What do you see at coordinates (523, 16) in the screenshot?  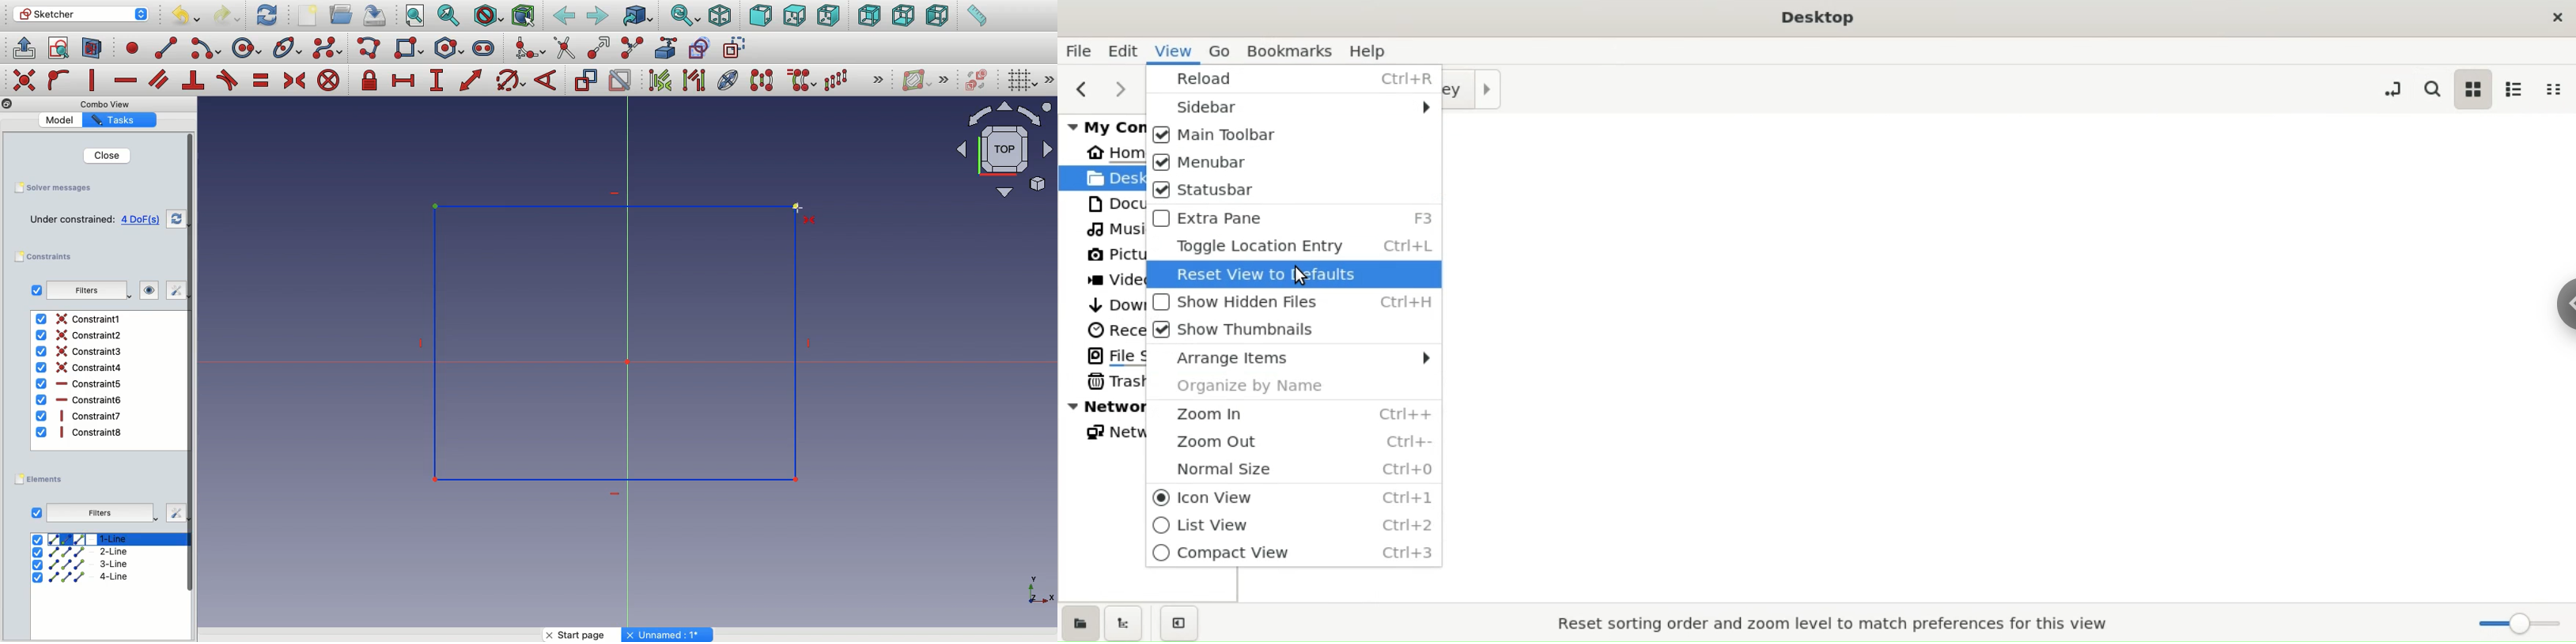 I see `Bounding Box` at bounding box center [523, 16].